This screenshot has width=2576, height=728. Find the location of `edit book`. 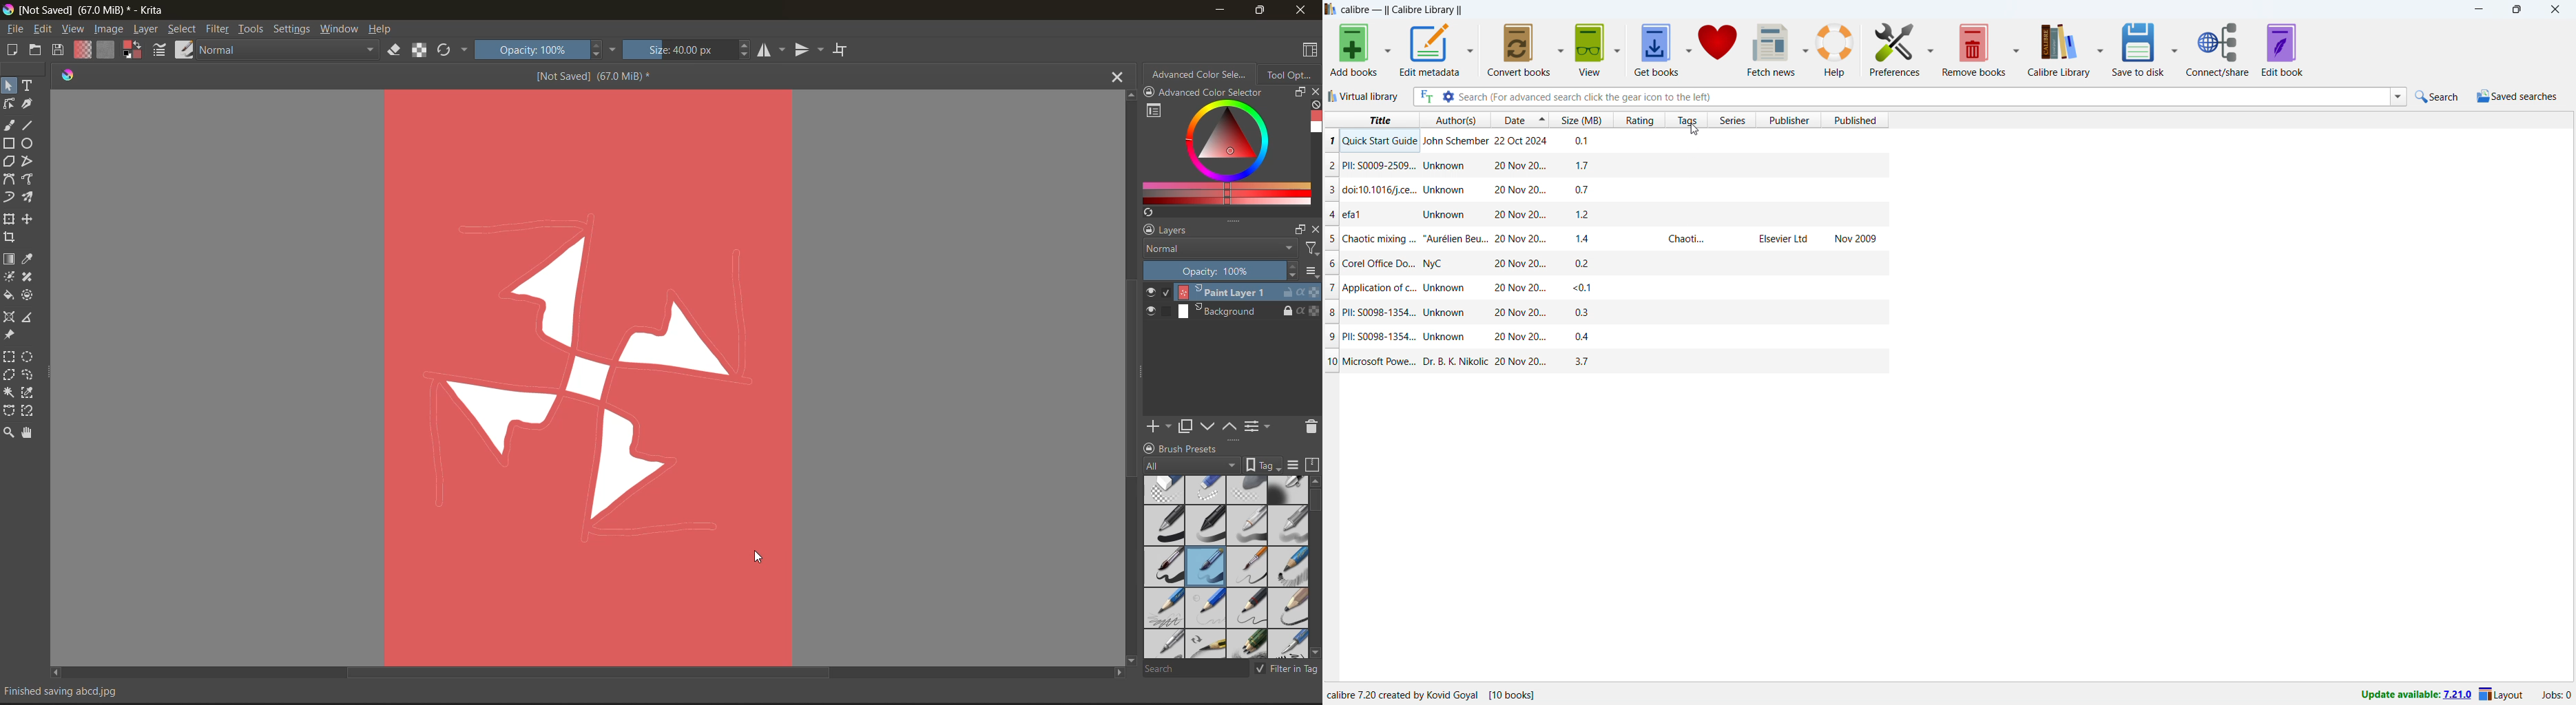

edit book is located at coordinates (2282, 51).